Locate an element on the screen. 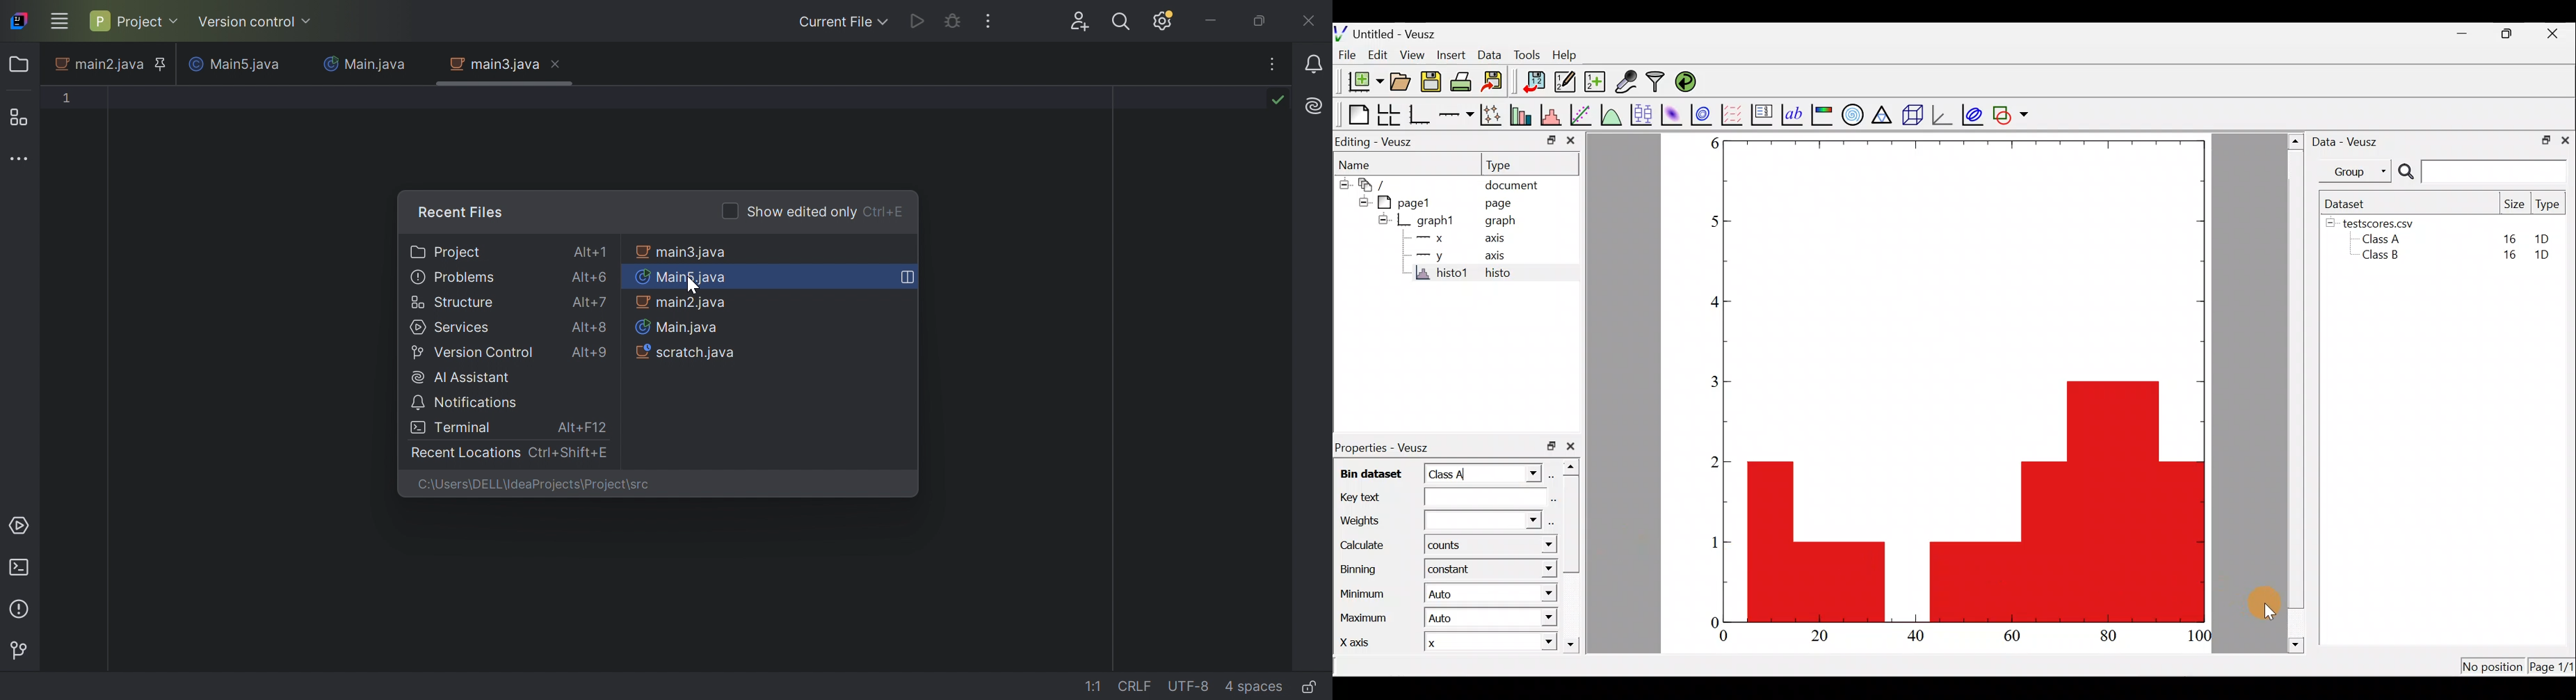 This screenshot has height=700, width=2576. histo1 is located at coordinates (1443, 274).